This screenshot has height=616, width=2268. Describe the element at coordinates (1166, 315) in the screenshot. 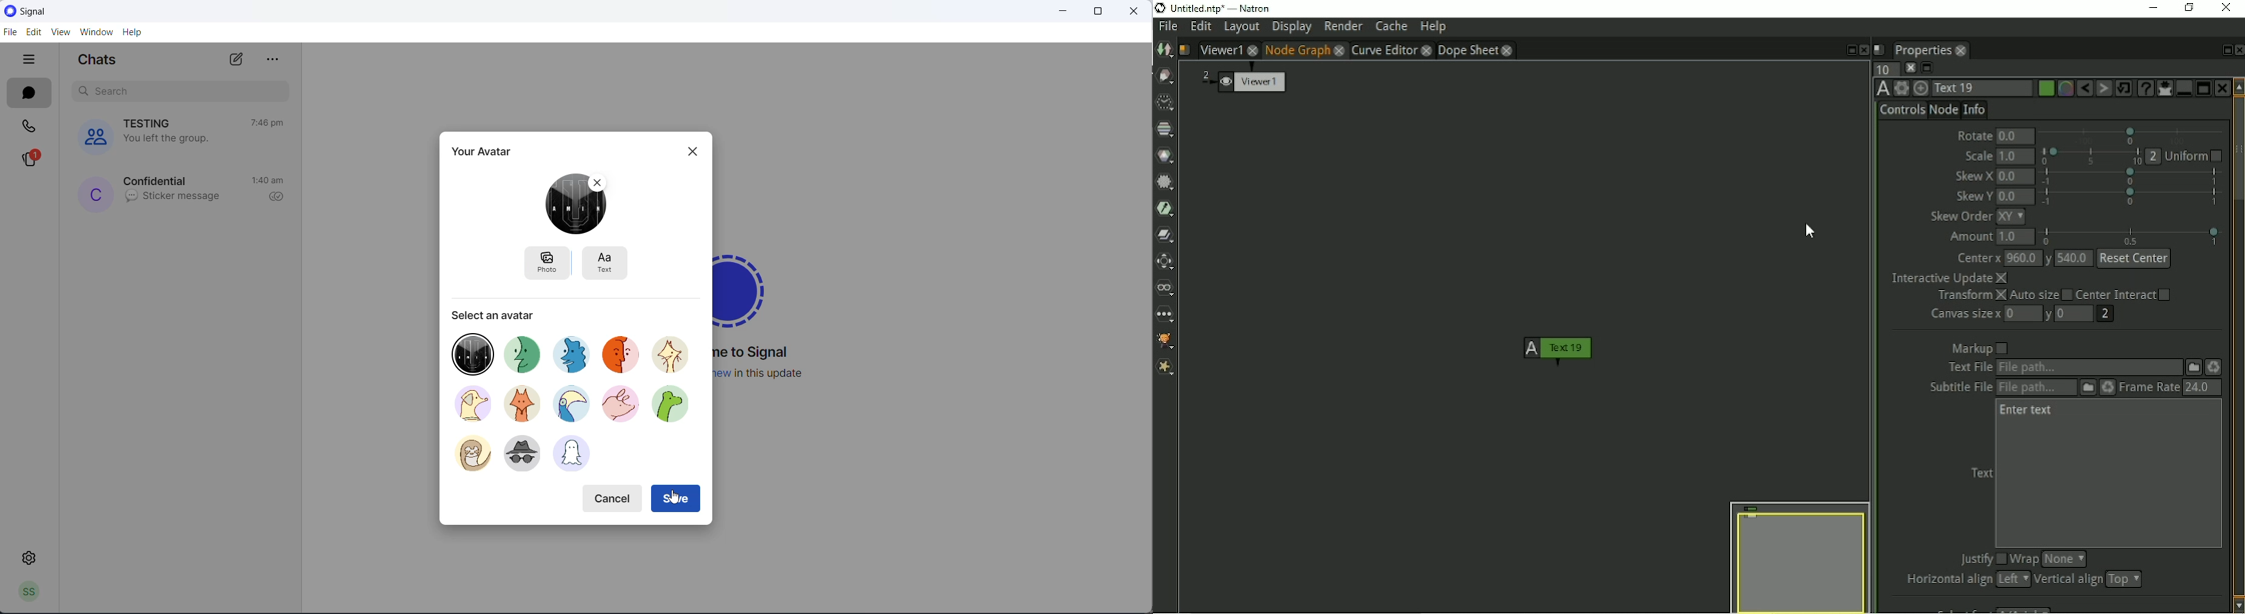

I see `Other` at that location.